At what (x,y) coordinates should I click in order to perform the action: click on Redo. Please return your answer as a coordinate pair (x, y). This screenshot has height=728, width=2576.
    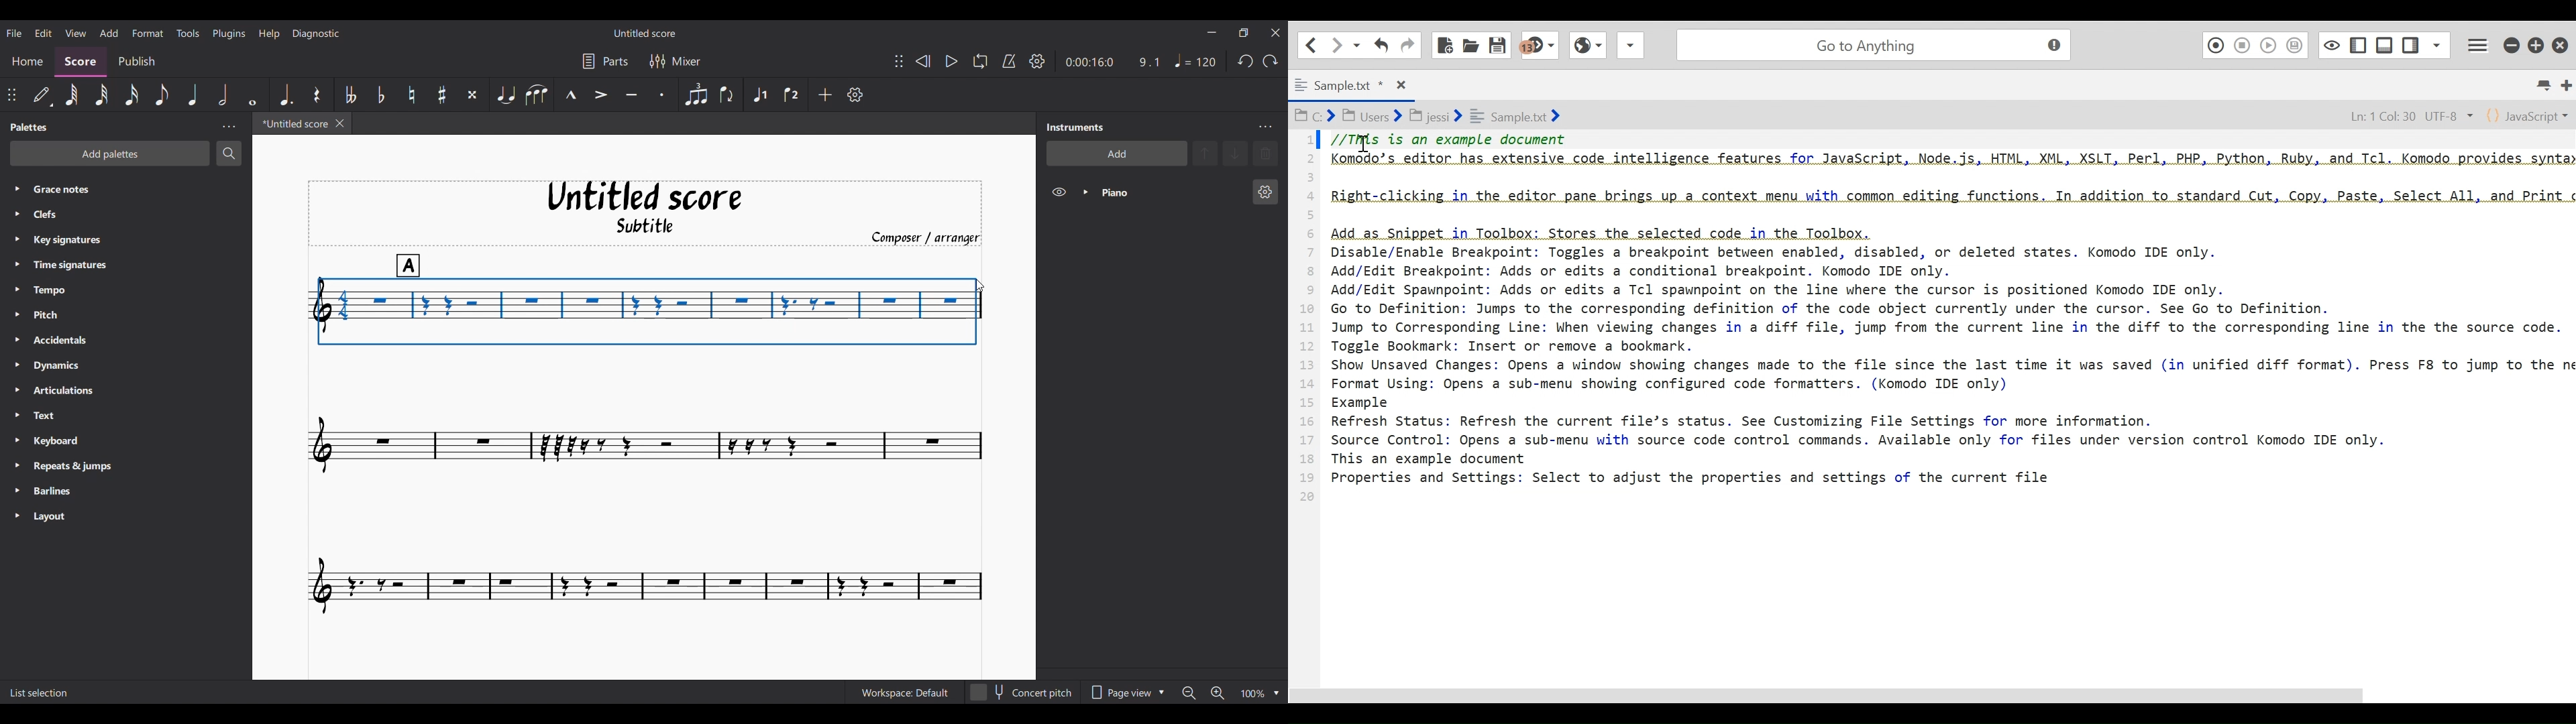
    Looking at the image, I should click on (1270, 61).